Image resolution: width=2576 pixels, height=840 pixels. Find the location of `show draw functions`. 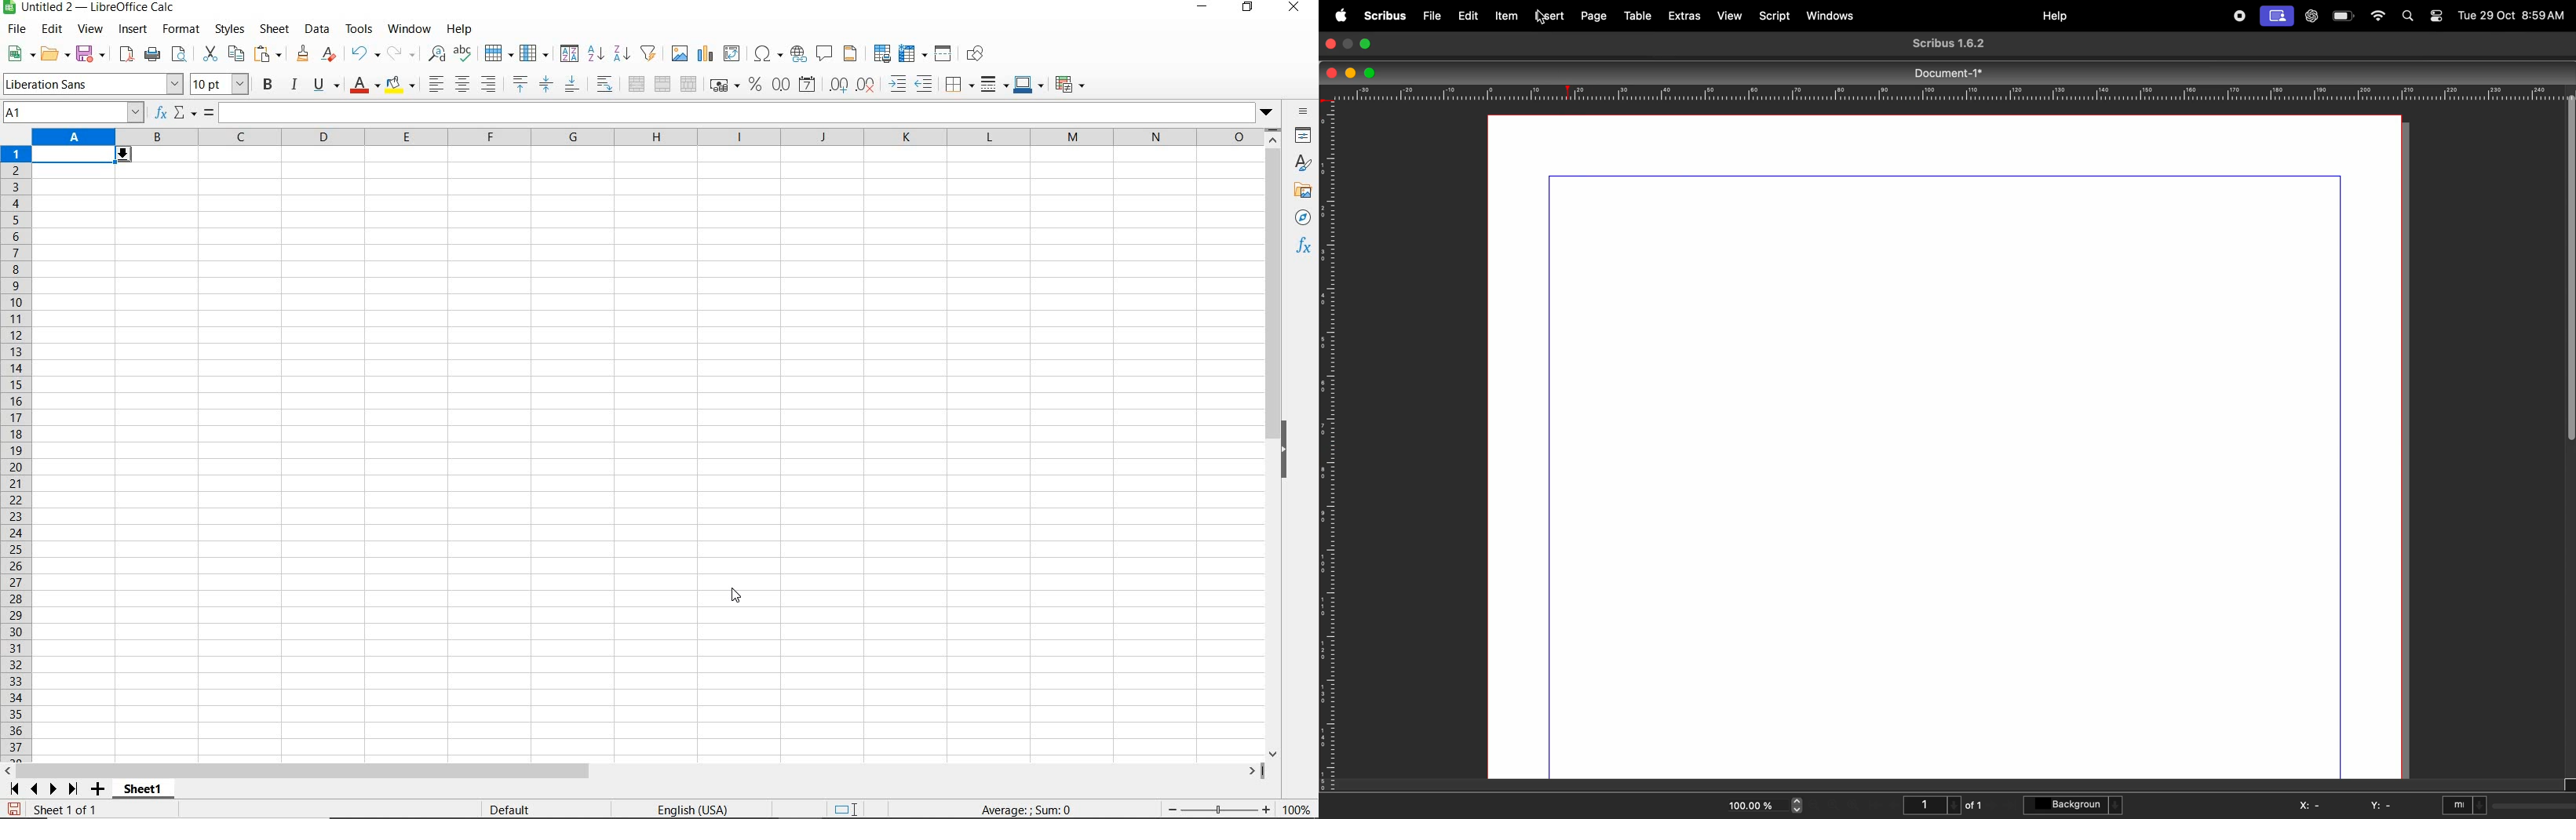

show draw functions is located at coordinates (978, 54).